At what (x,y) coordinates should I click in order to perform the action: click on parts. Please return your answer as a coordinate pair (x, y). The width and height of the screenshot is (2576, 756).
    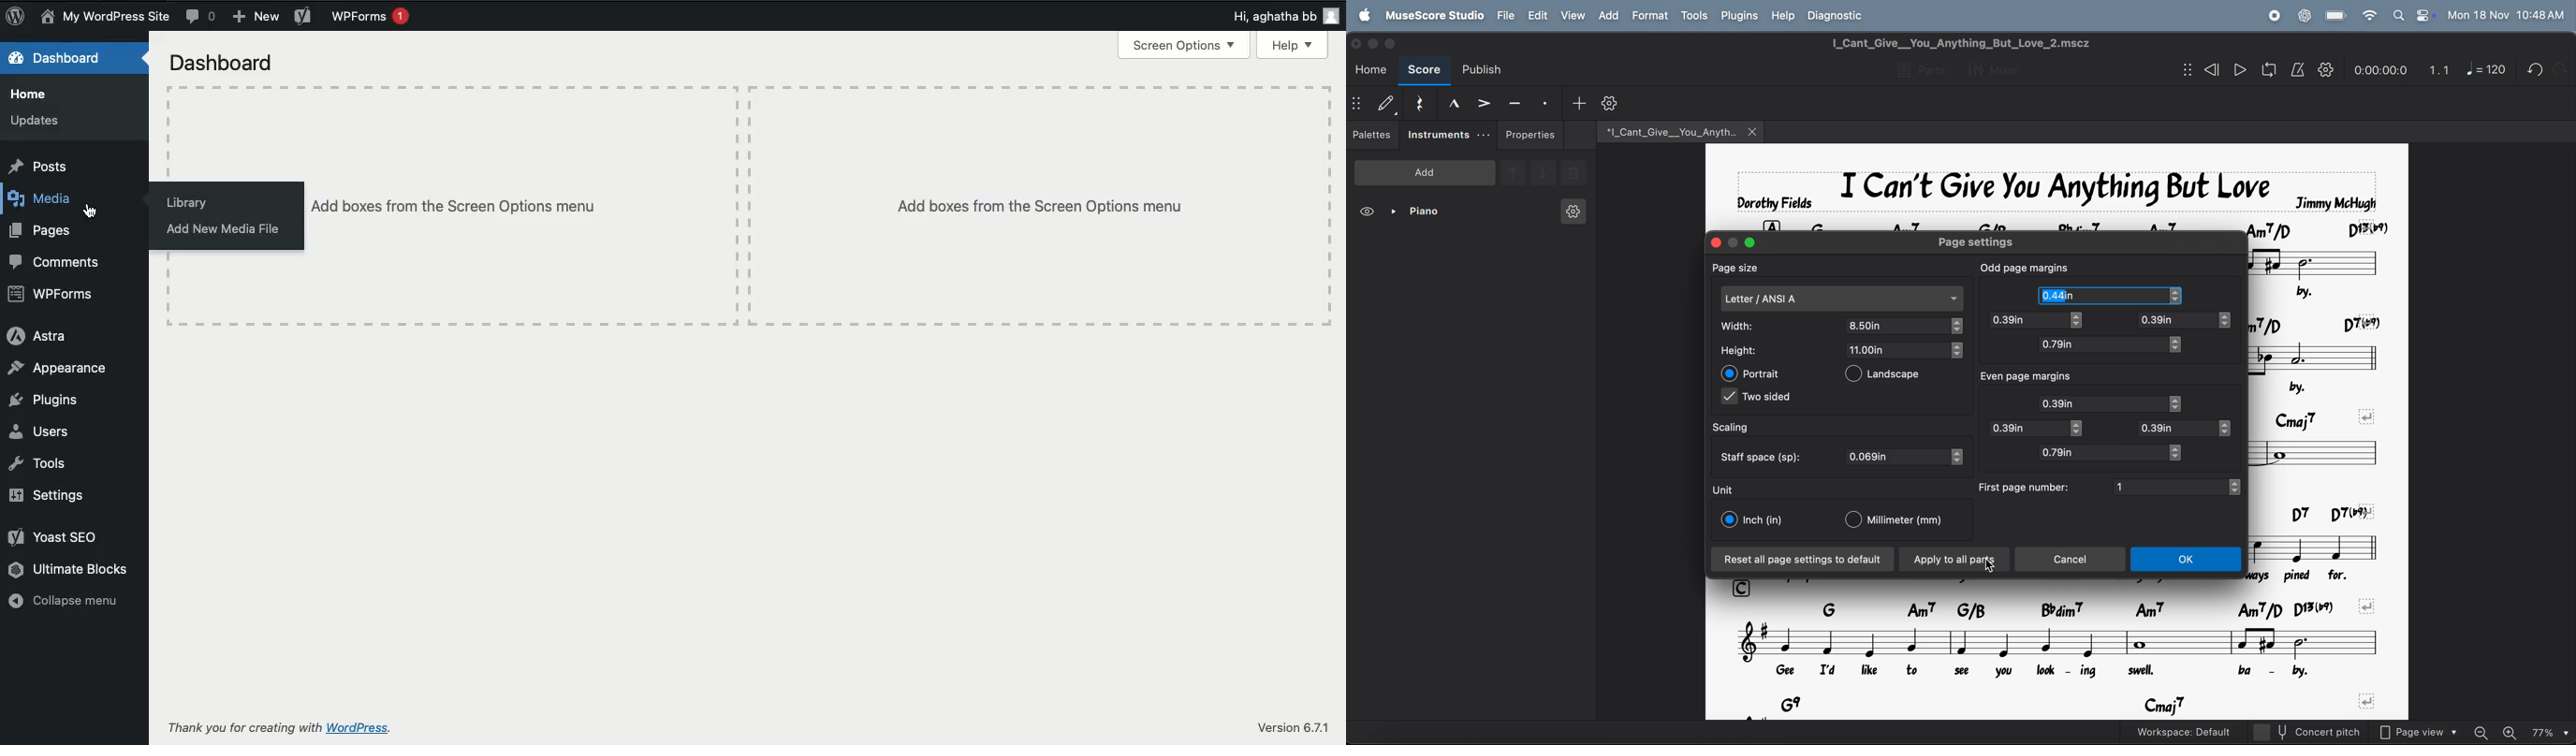
    Looking at the image, I should click on (1918, 71).